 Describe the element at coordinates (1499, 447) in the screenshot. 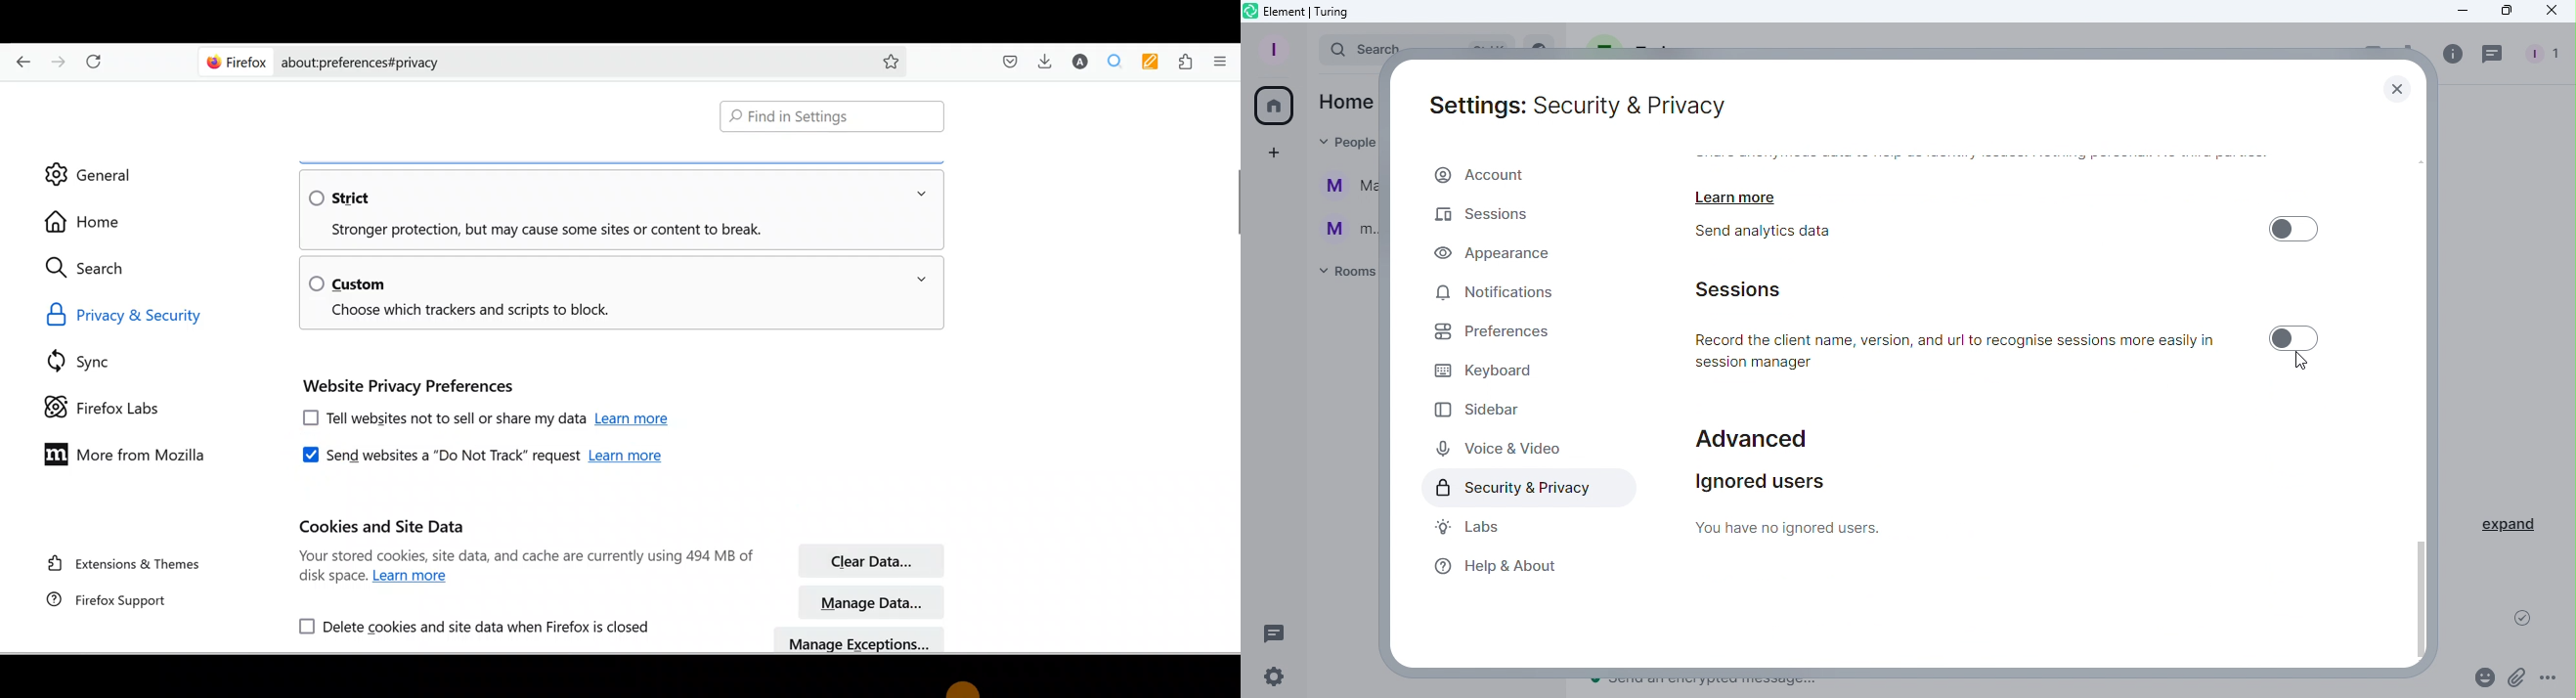

I see `Voice and video` at that location.